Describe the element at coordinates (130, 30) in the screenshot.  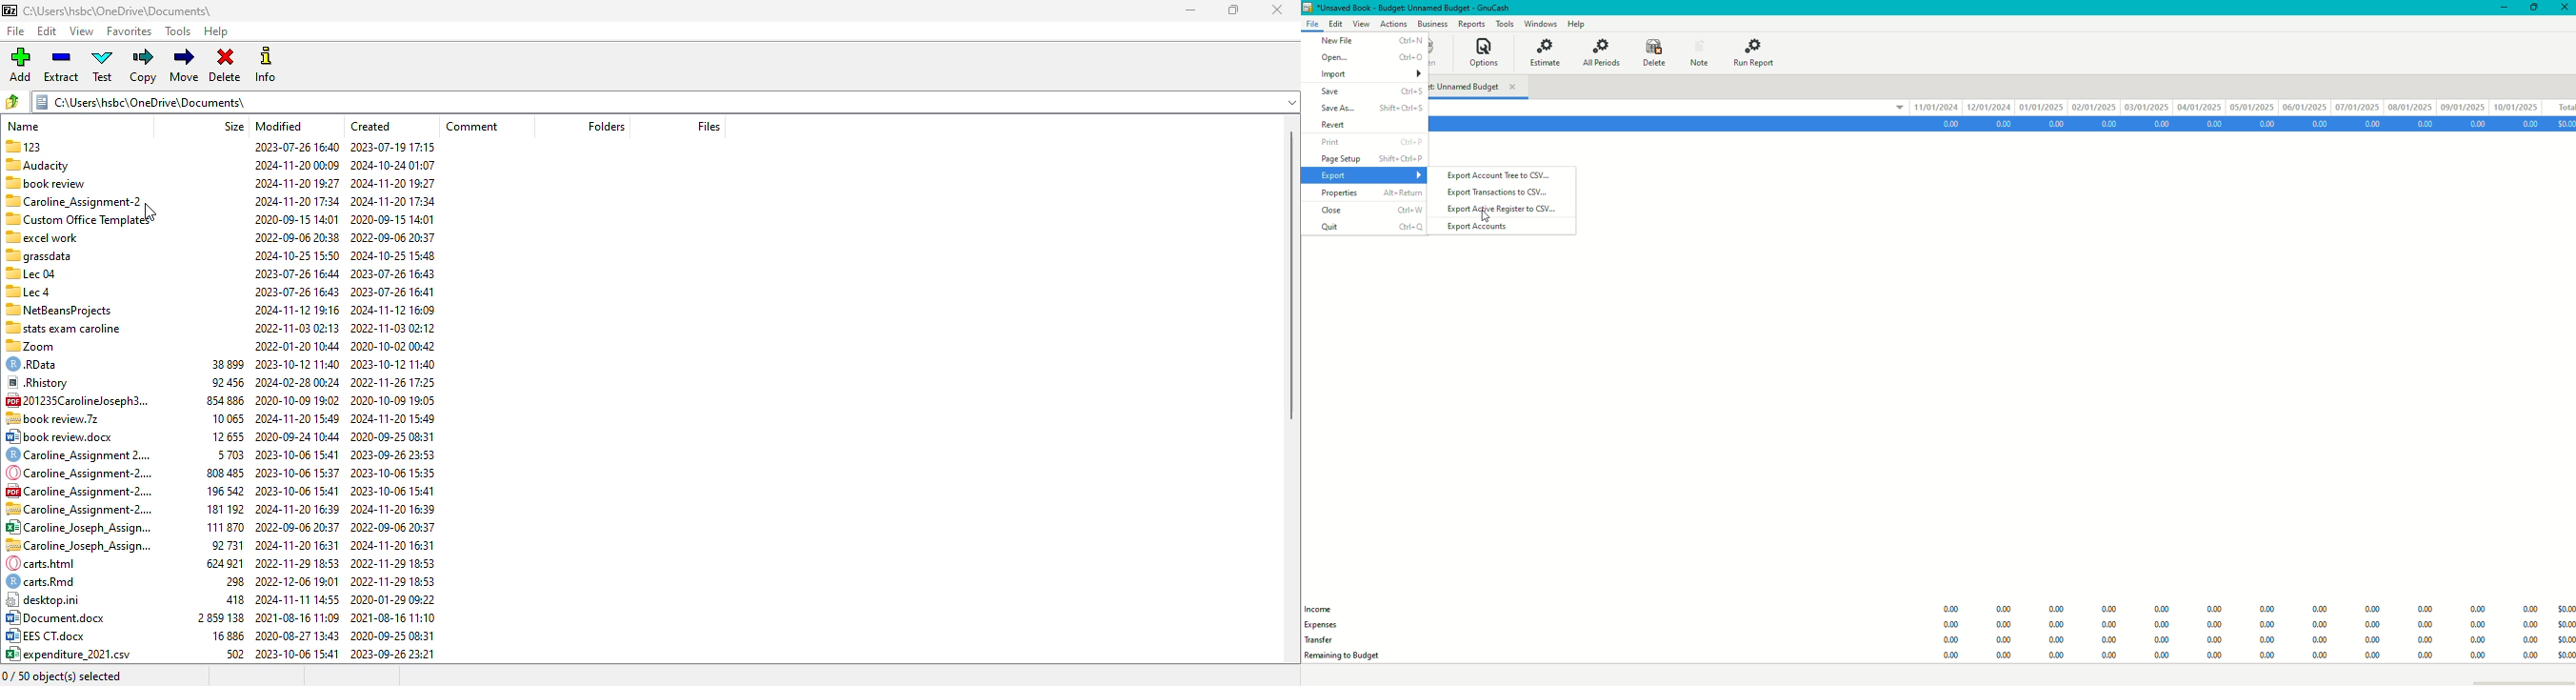
I see `favorites` at that location.